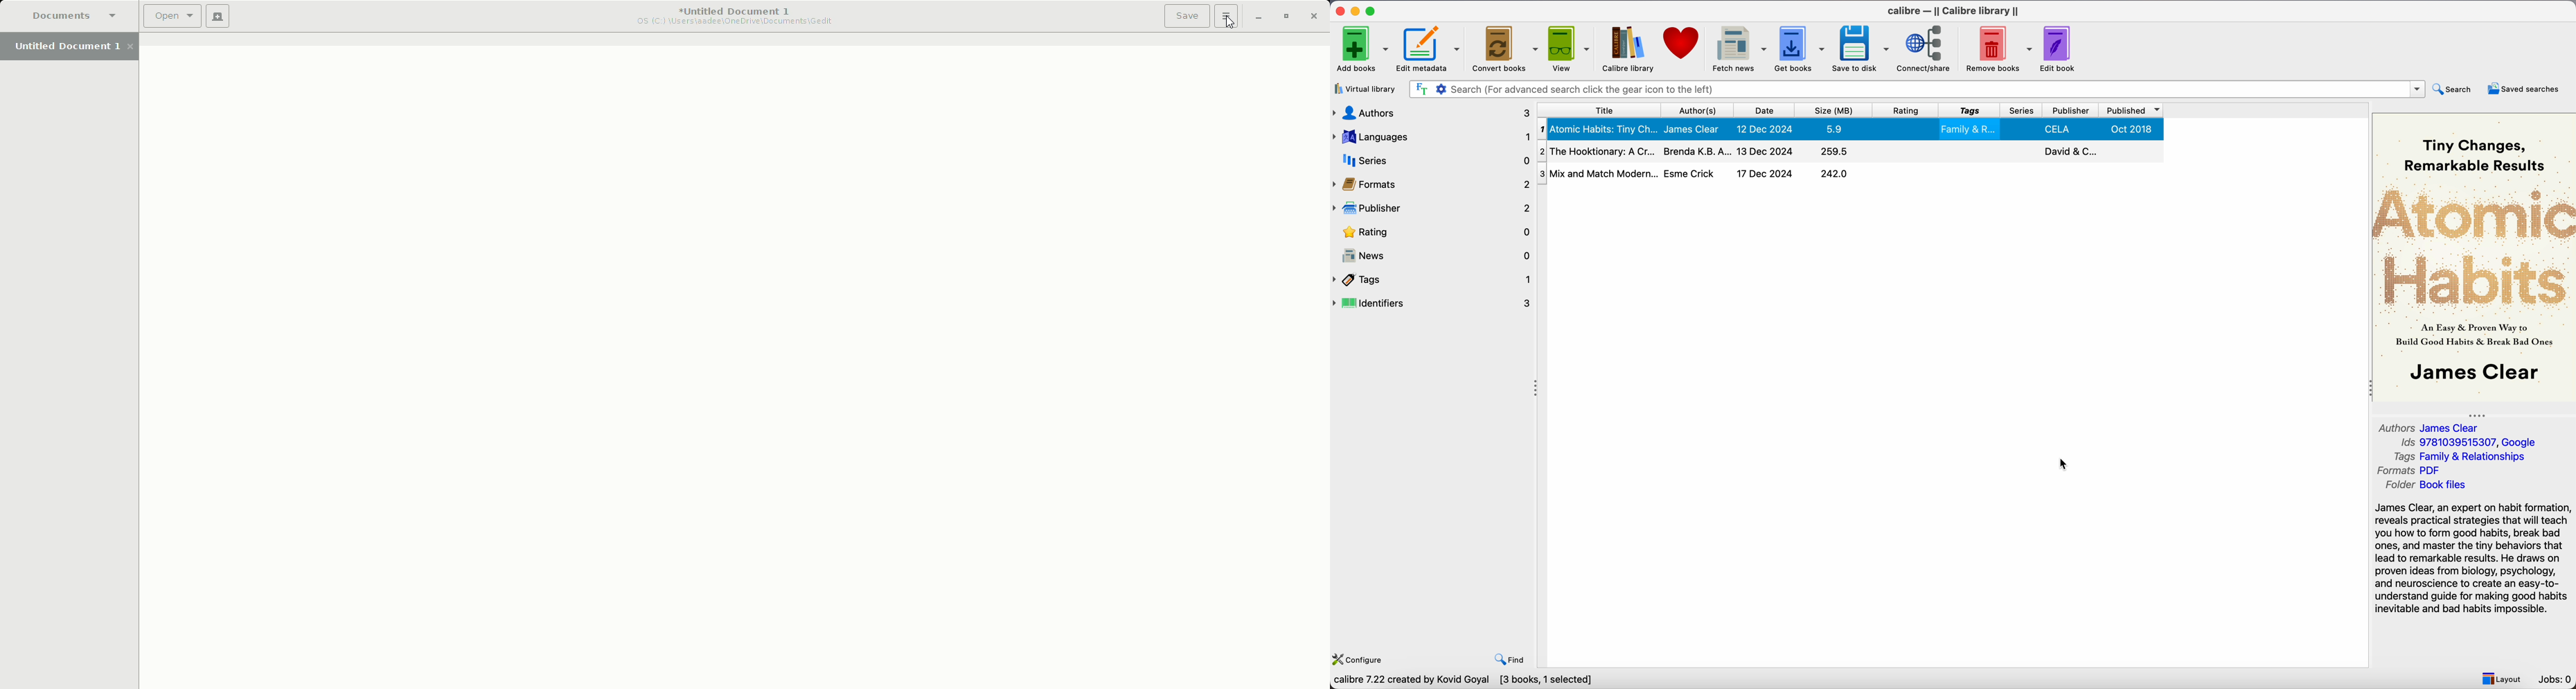 This screenshot has width=2576, height=700. What do you see at coordinates (2069, 151) in the screenshot?
I see `David & C..` at bounding box center [2069, 151].